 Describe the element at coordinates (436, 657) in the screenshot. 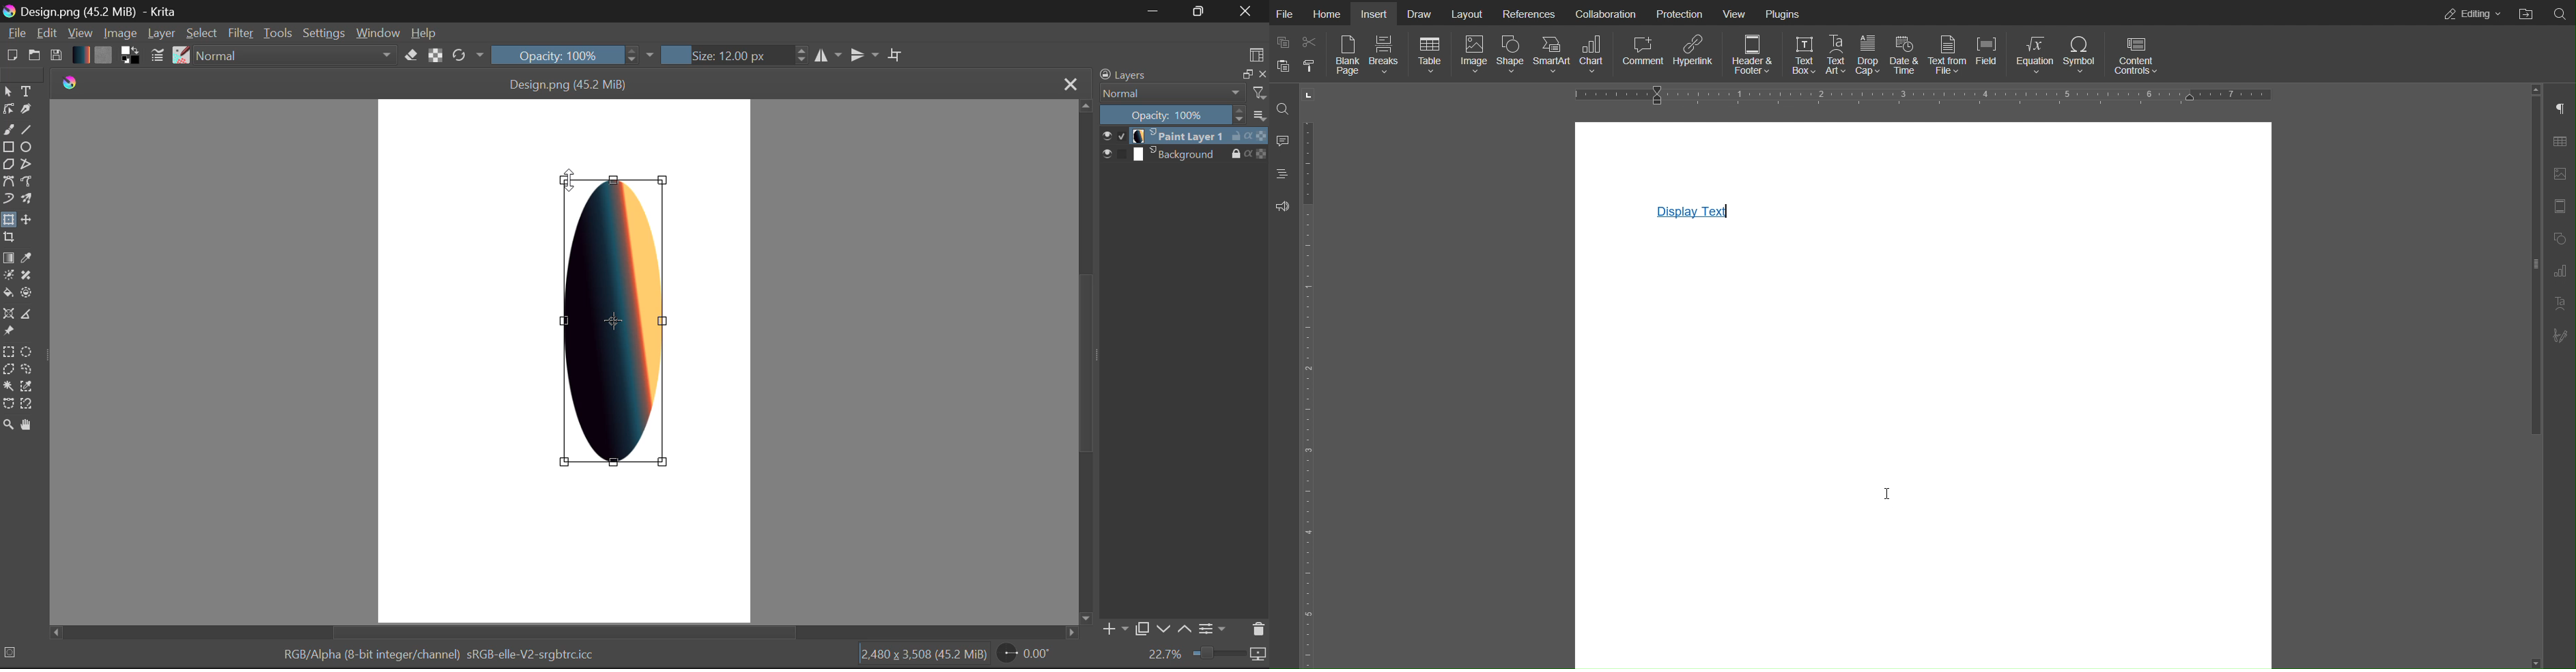

I see `RGB/Alpha(8-bit integer/channel) sRGB-elle-V2-srgbttrc.icc` at that location.